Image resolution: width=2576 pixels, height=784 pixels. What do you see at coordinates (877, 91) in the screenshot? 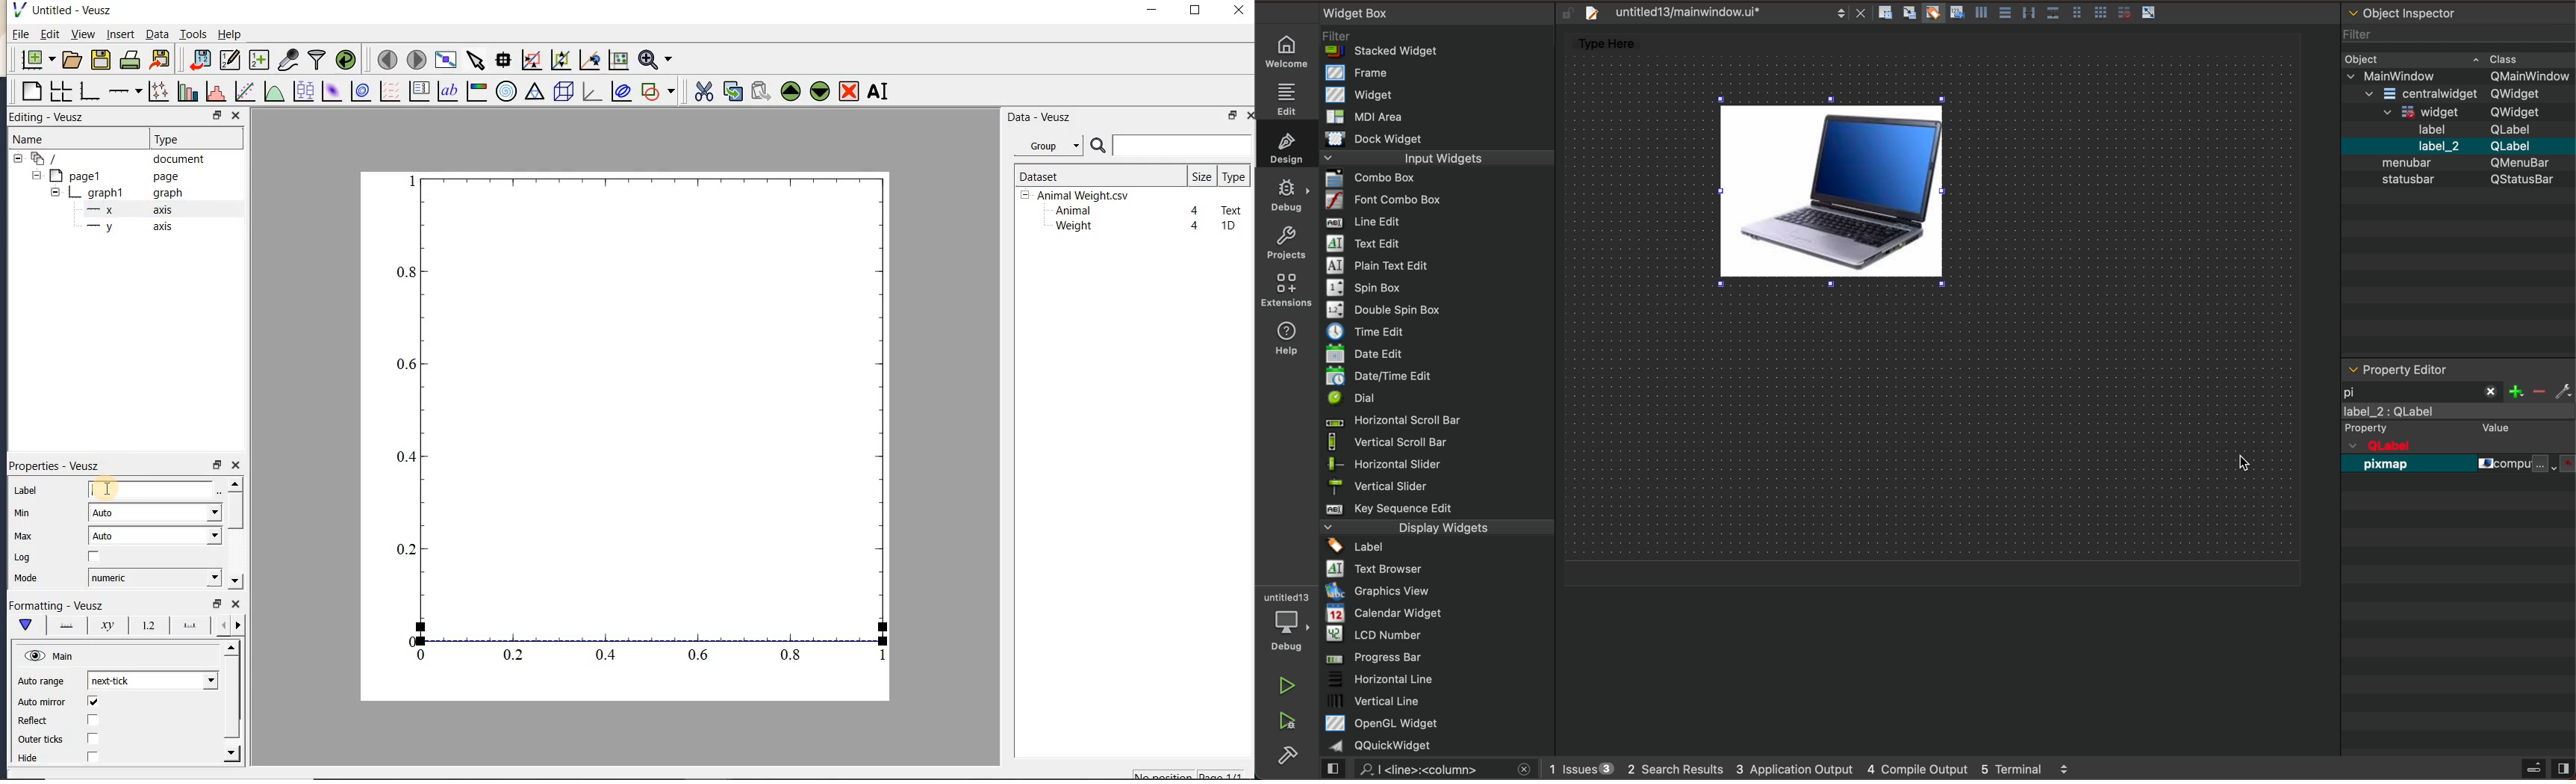
I see `renames the selected widget` at bounding box center [877, 91].